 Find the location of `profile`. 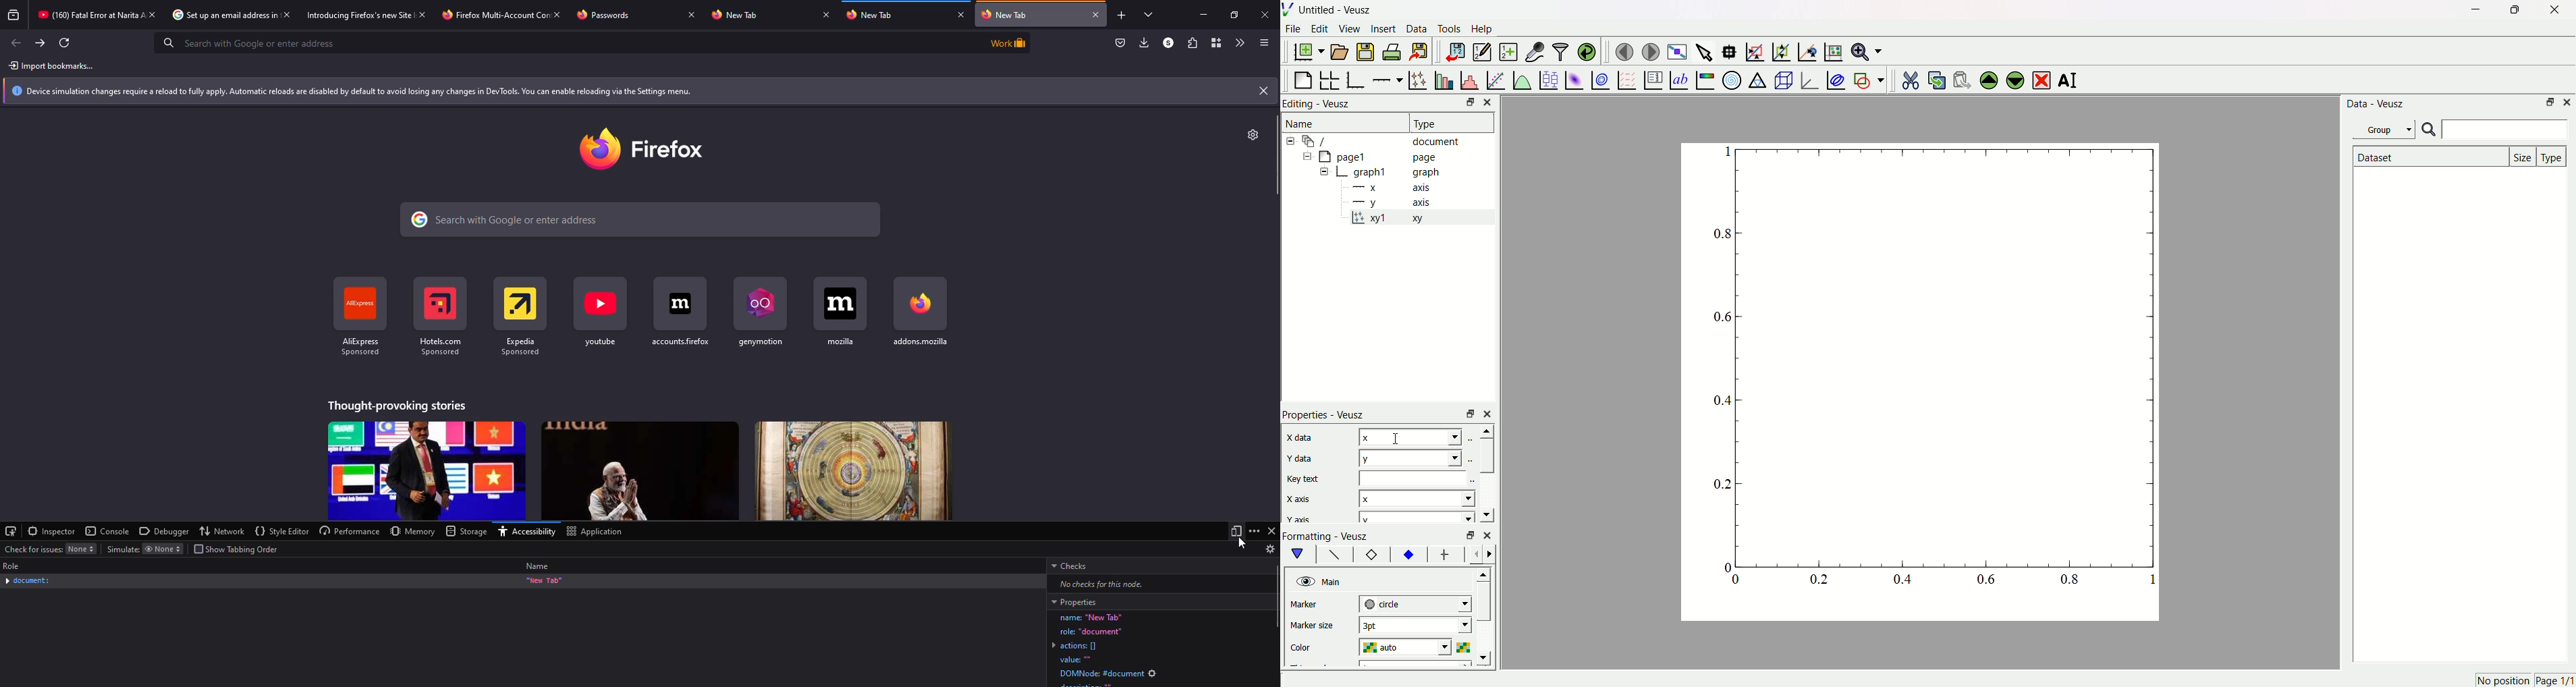

profile is located at coordinates (1166, 43).